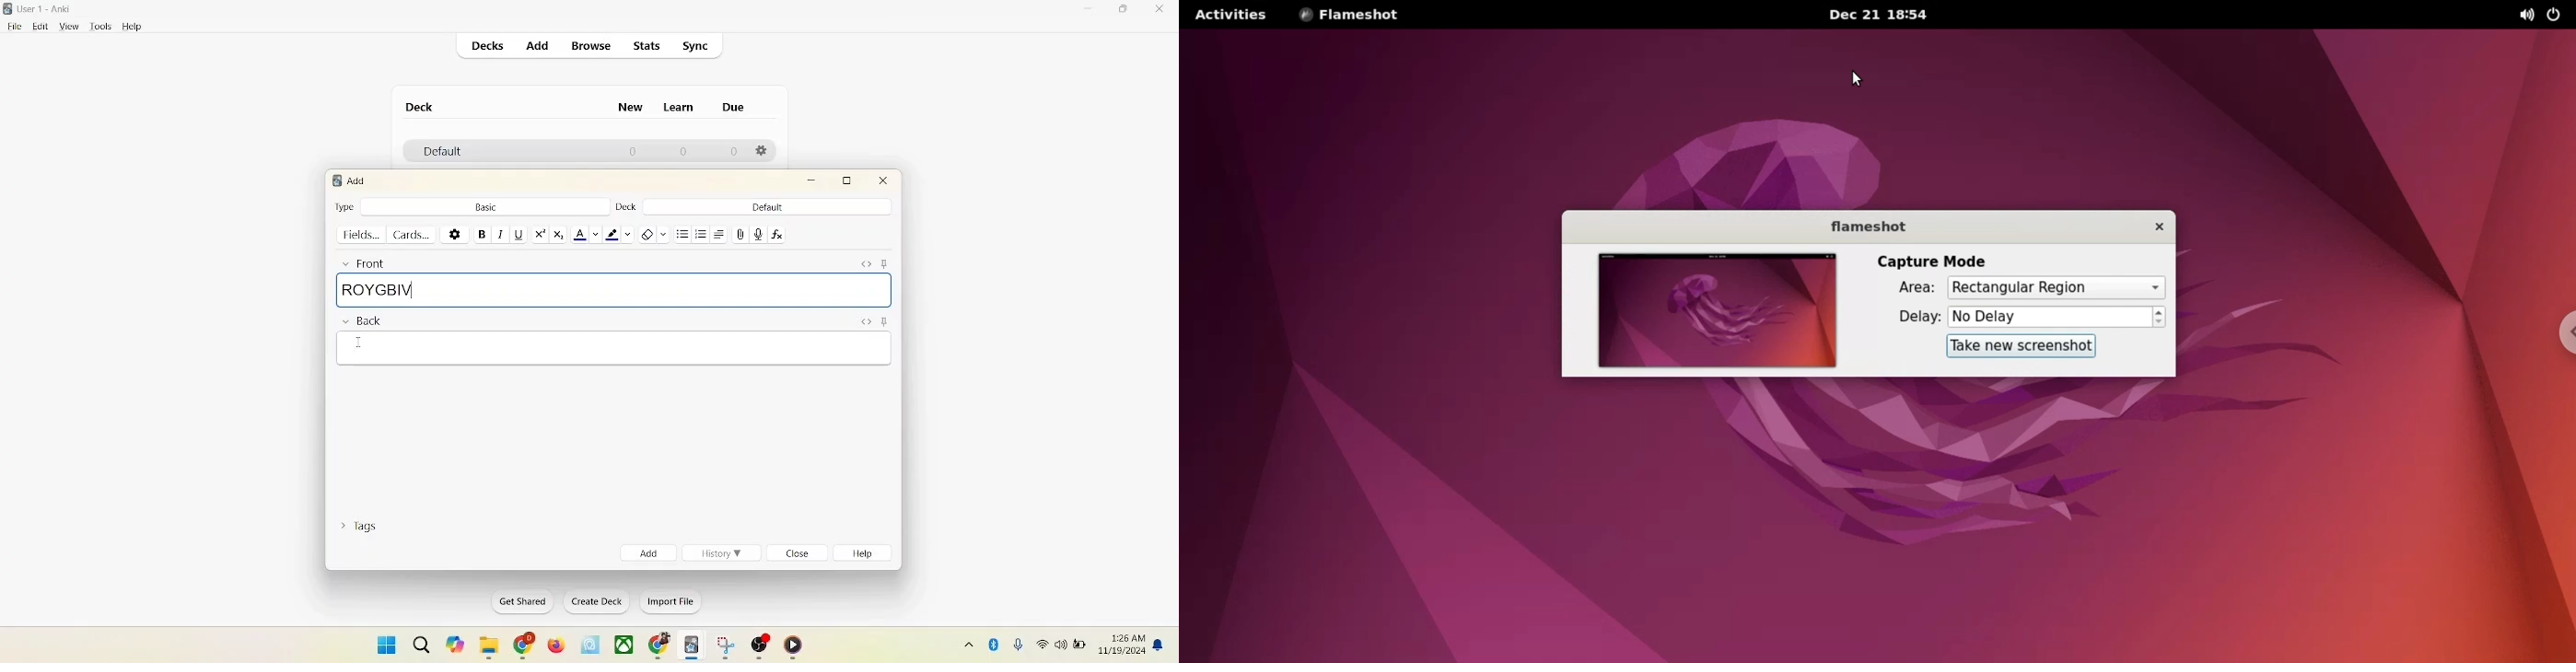 This screenshot has width=2576, height=672. Describe the element at coordinates (683, 108) in the screenshot. I see `learn` at that location.